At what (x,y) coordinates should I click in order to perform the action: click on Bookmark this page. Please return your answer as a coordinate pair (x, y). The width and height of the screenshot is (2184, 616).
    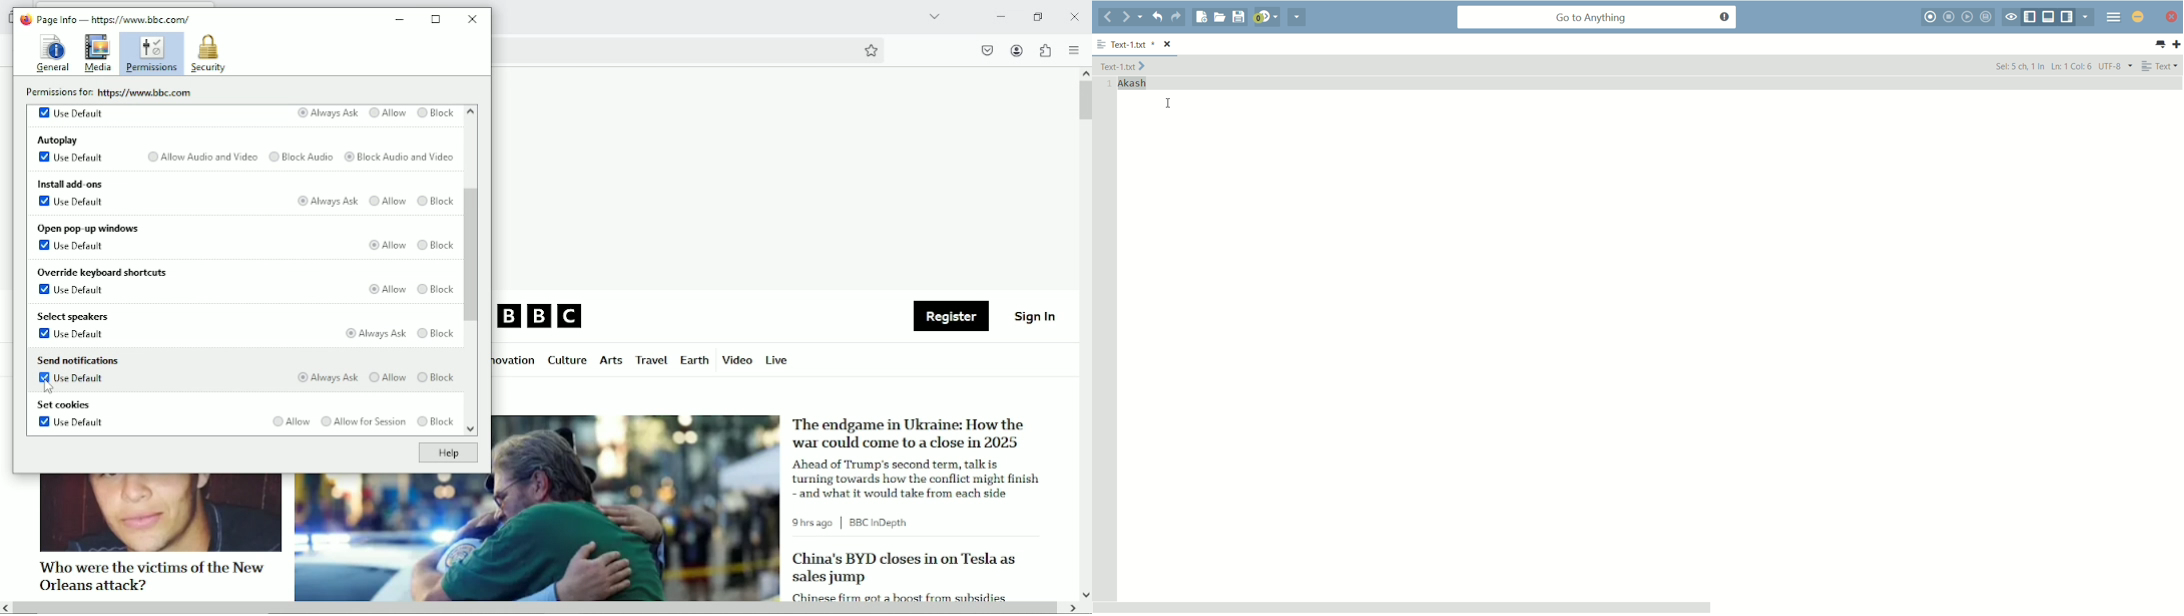
    Looking at the image, I should click on (870, 50).